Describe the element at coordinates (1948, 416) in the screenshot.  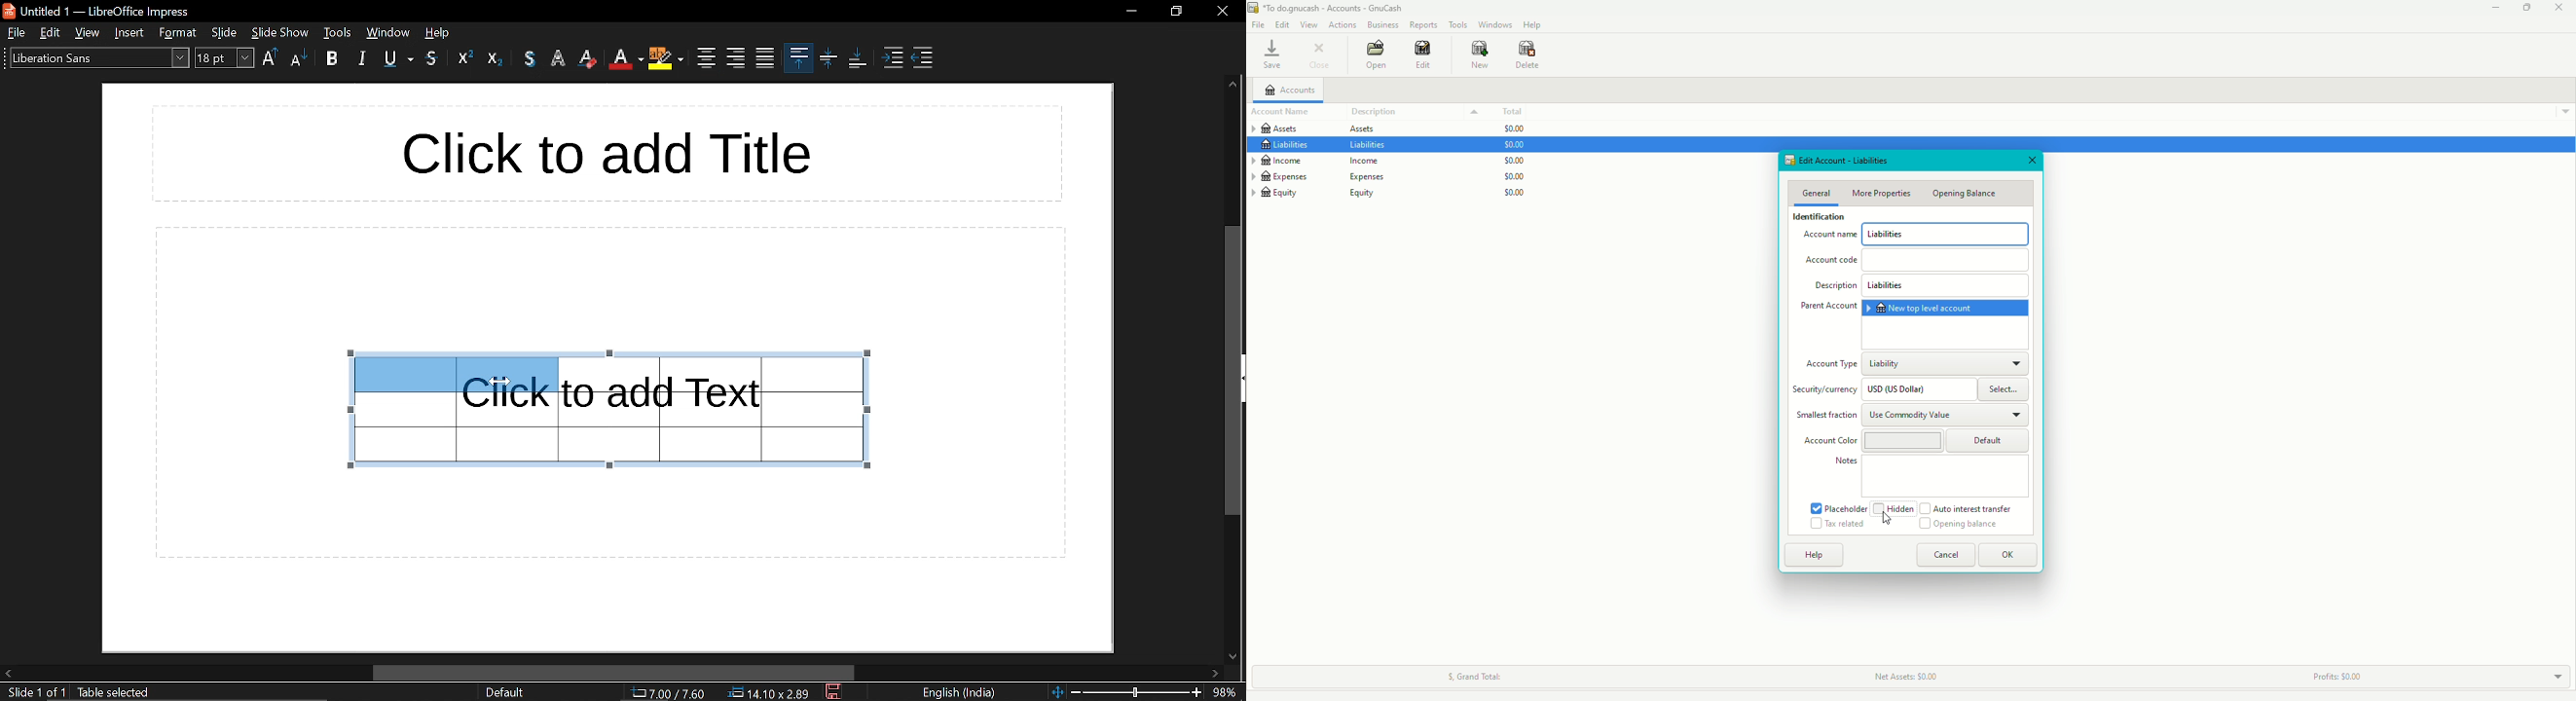
I see `Use Commodity Value` at that location.